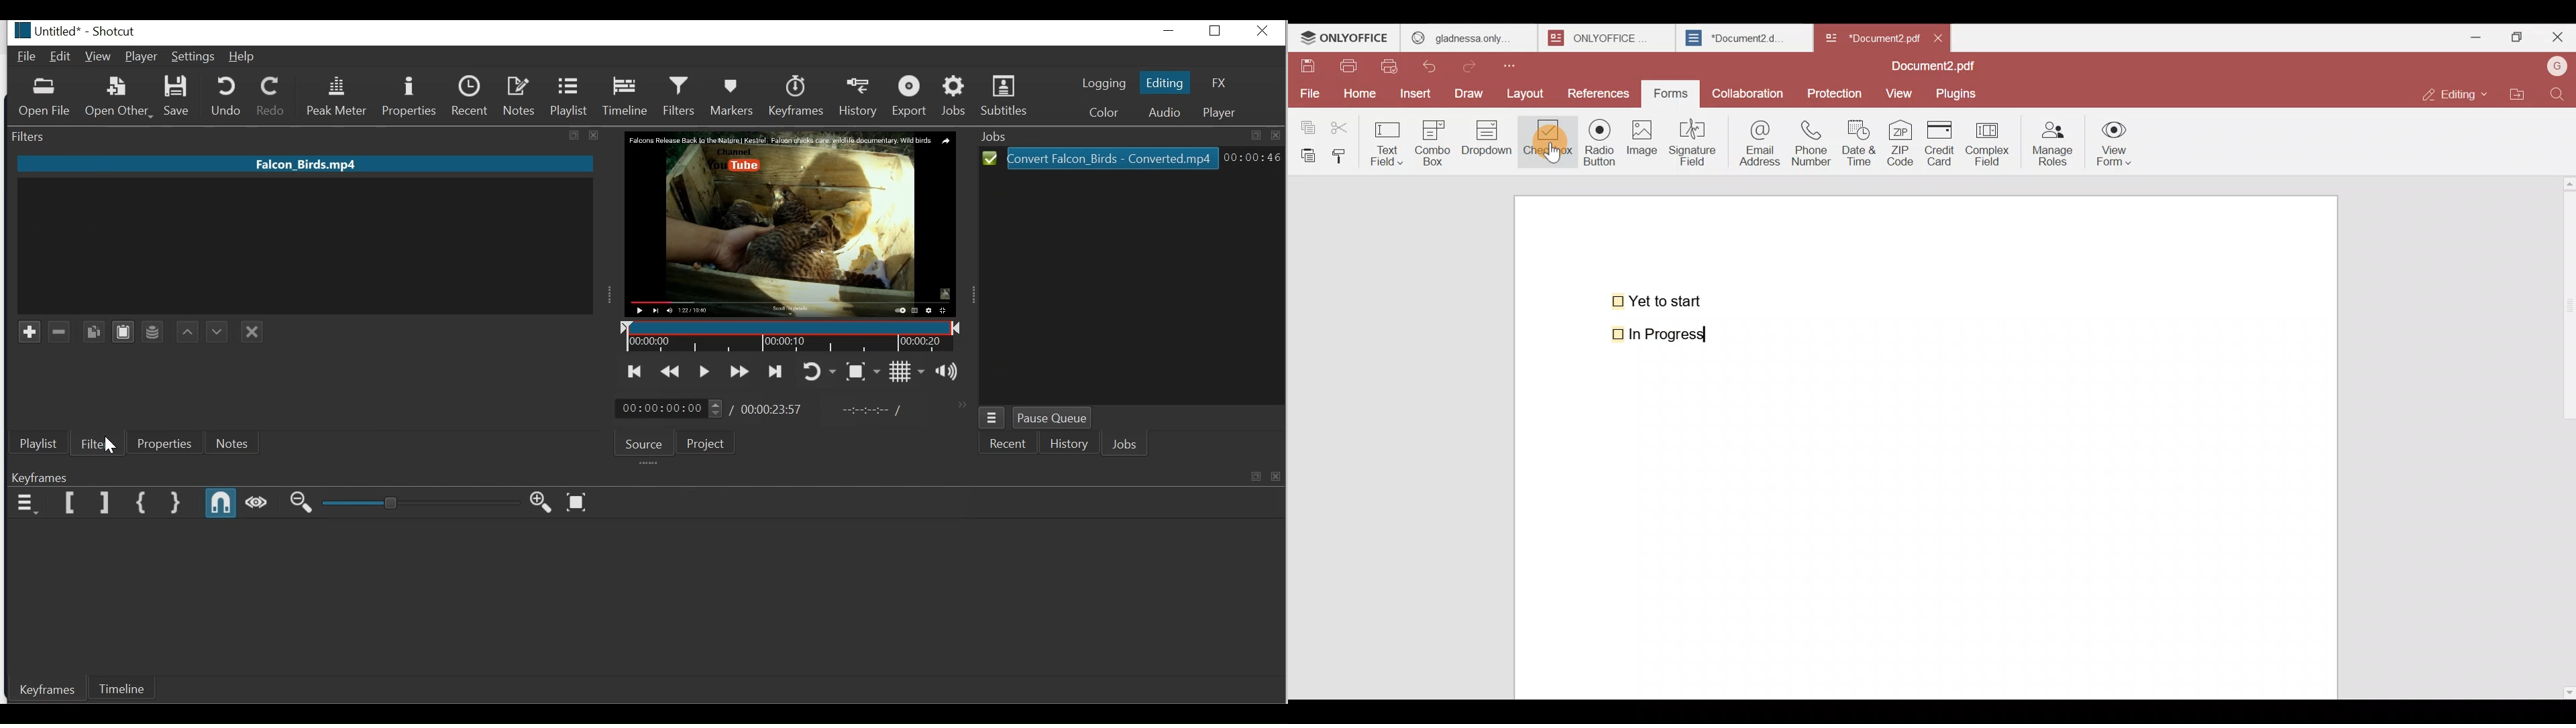 Image resolution: width=2576 pixels, height=728 pixels. What do you see at coordinates (544, 501) in the screenshot?
I see `Zoom Keyframe in` at bounding box center [544, 501].